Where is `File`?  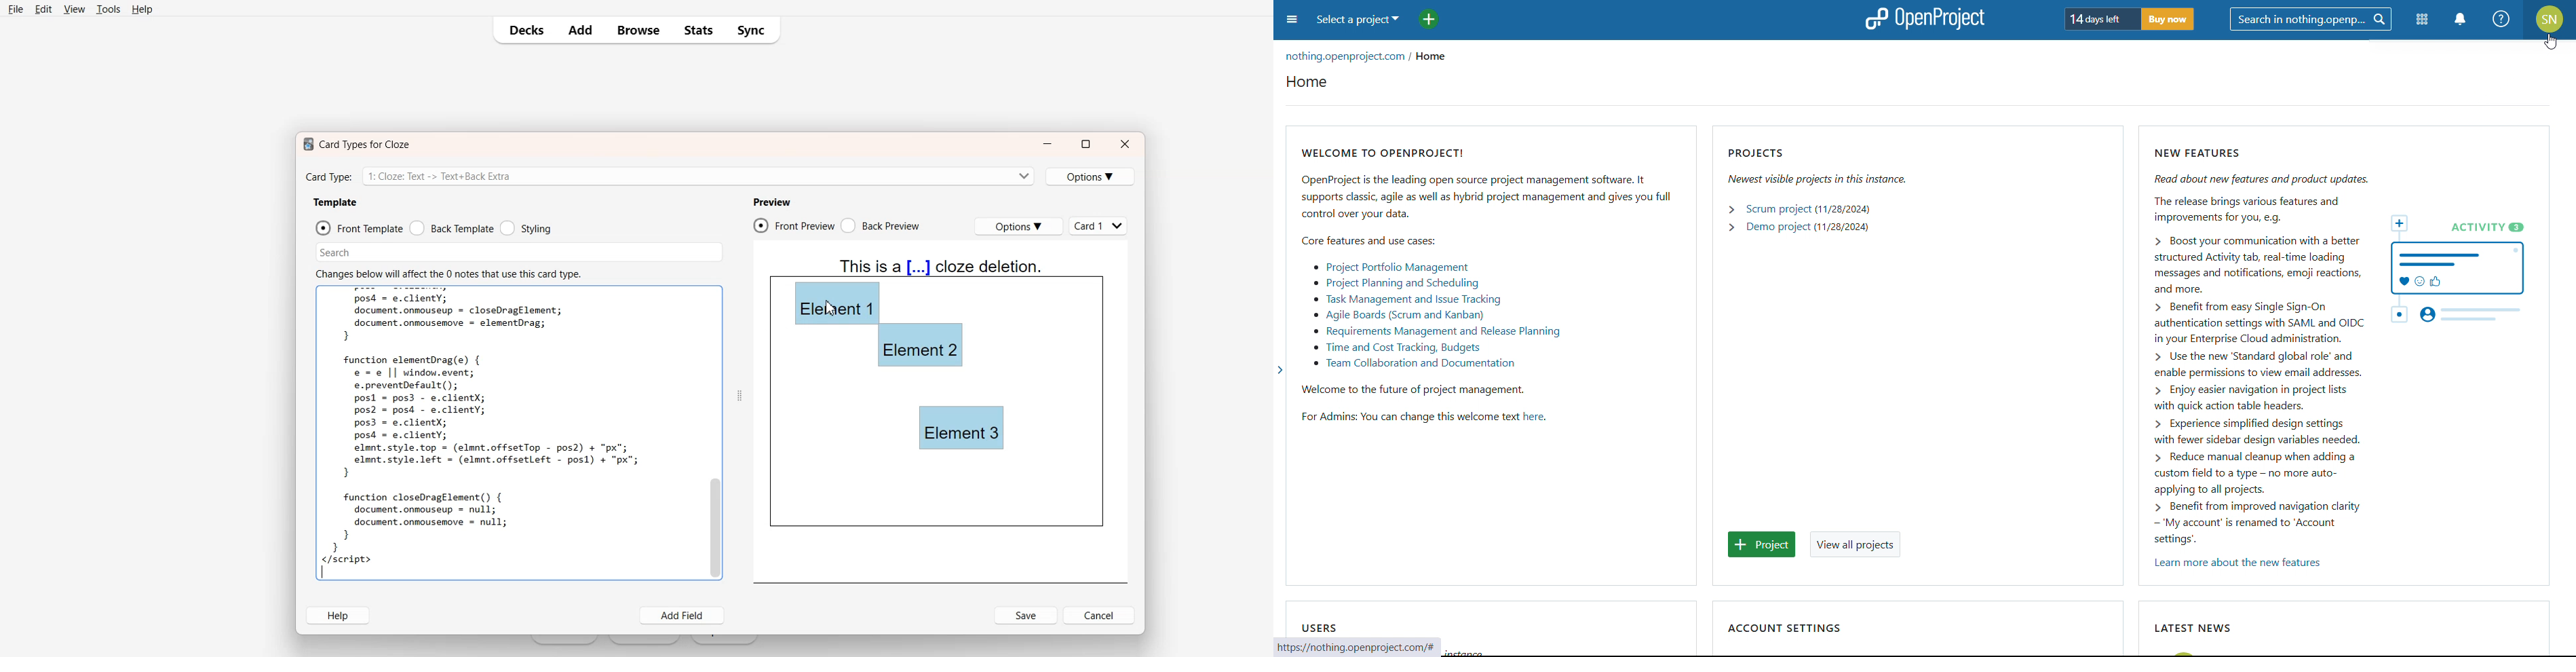
File is located at coordinates (16, 9).